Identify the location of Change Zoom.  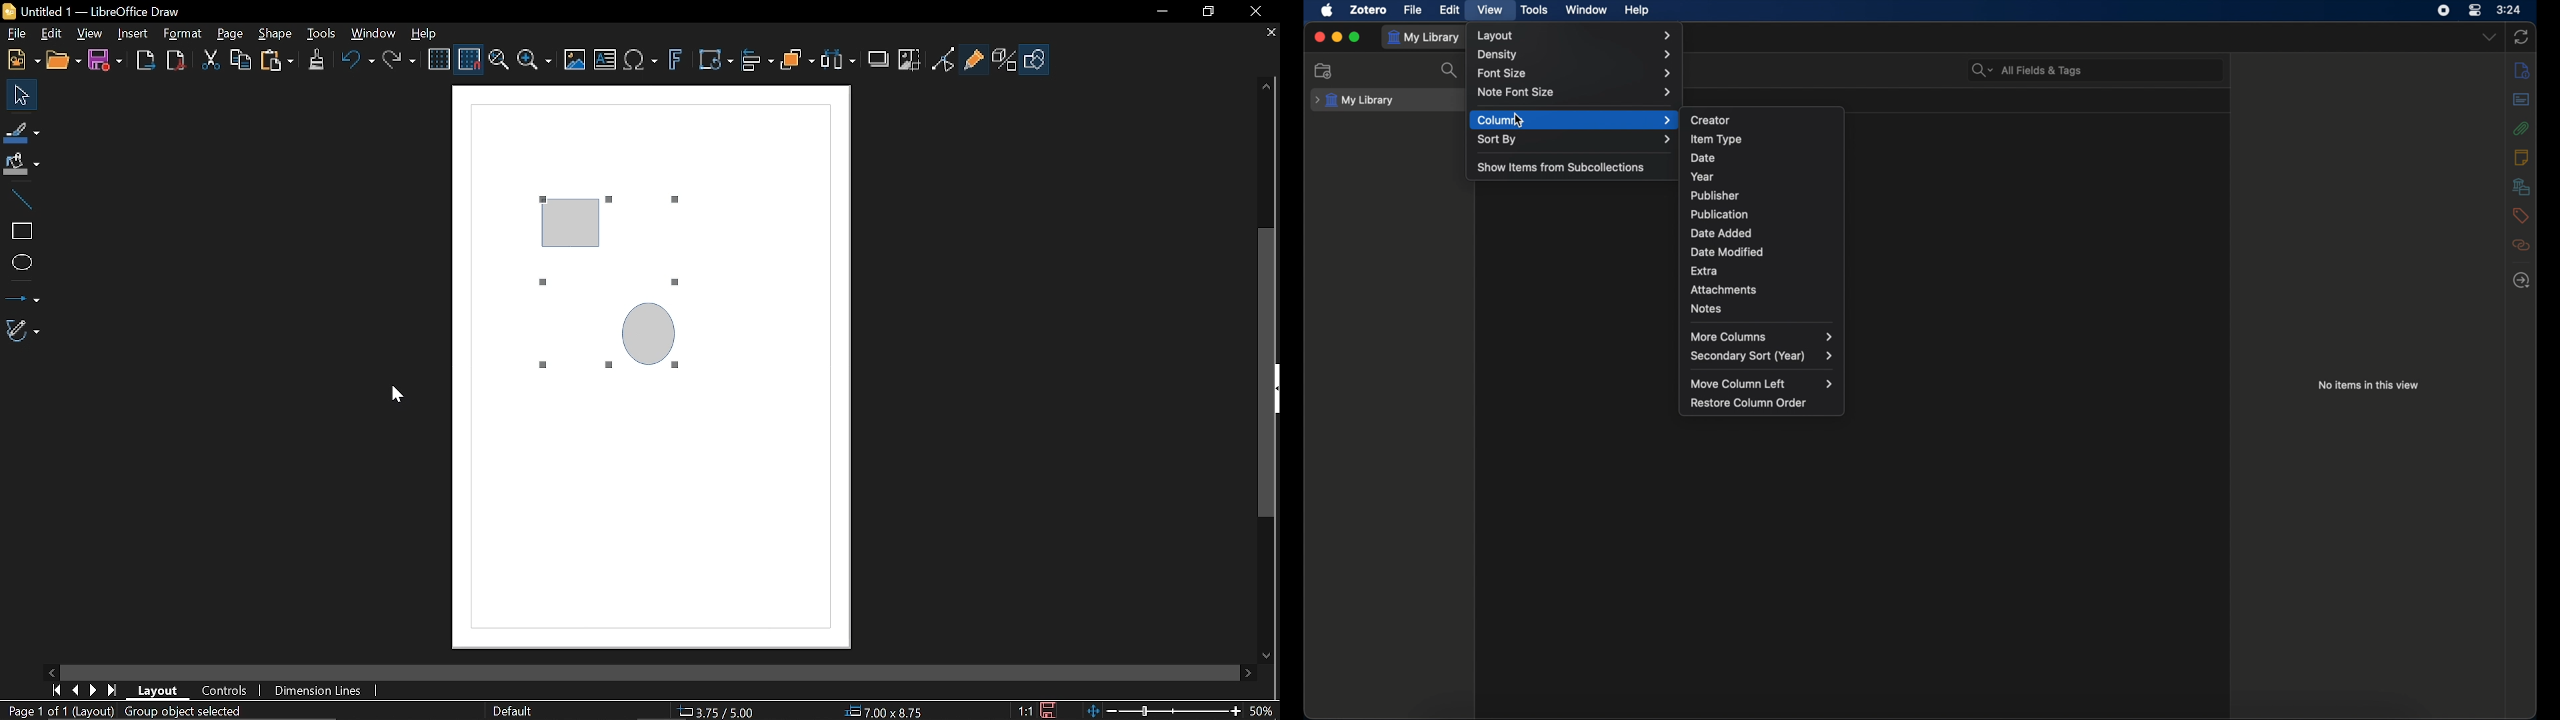
(1166, 712).